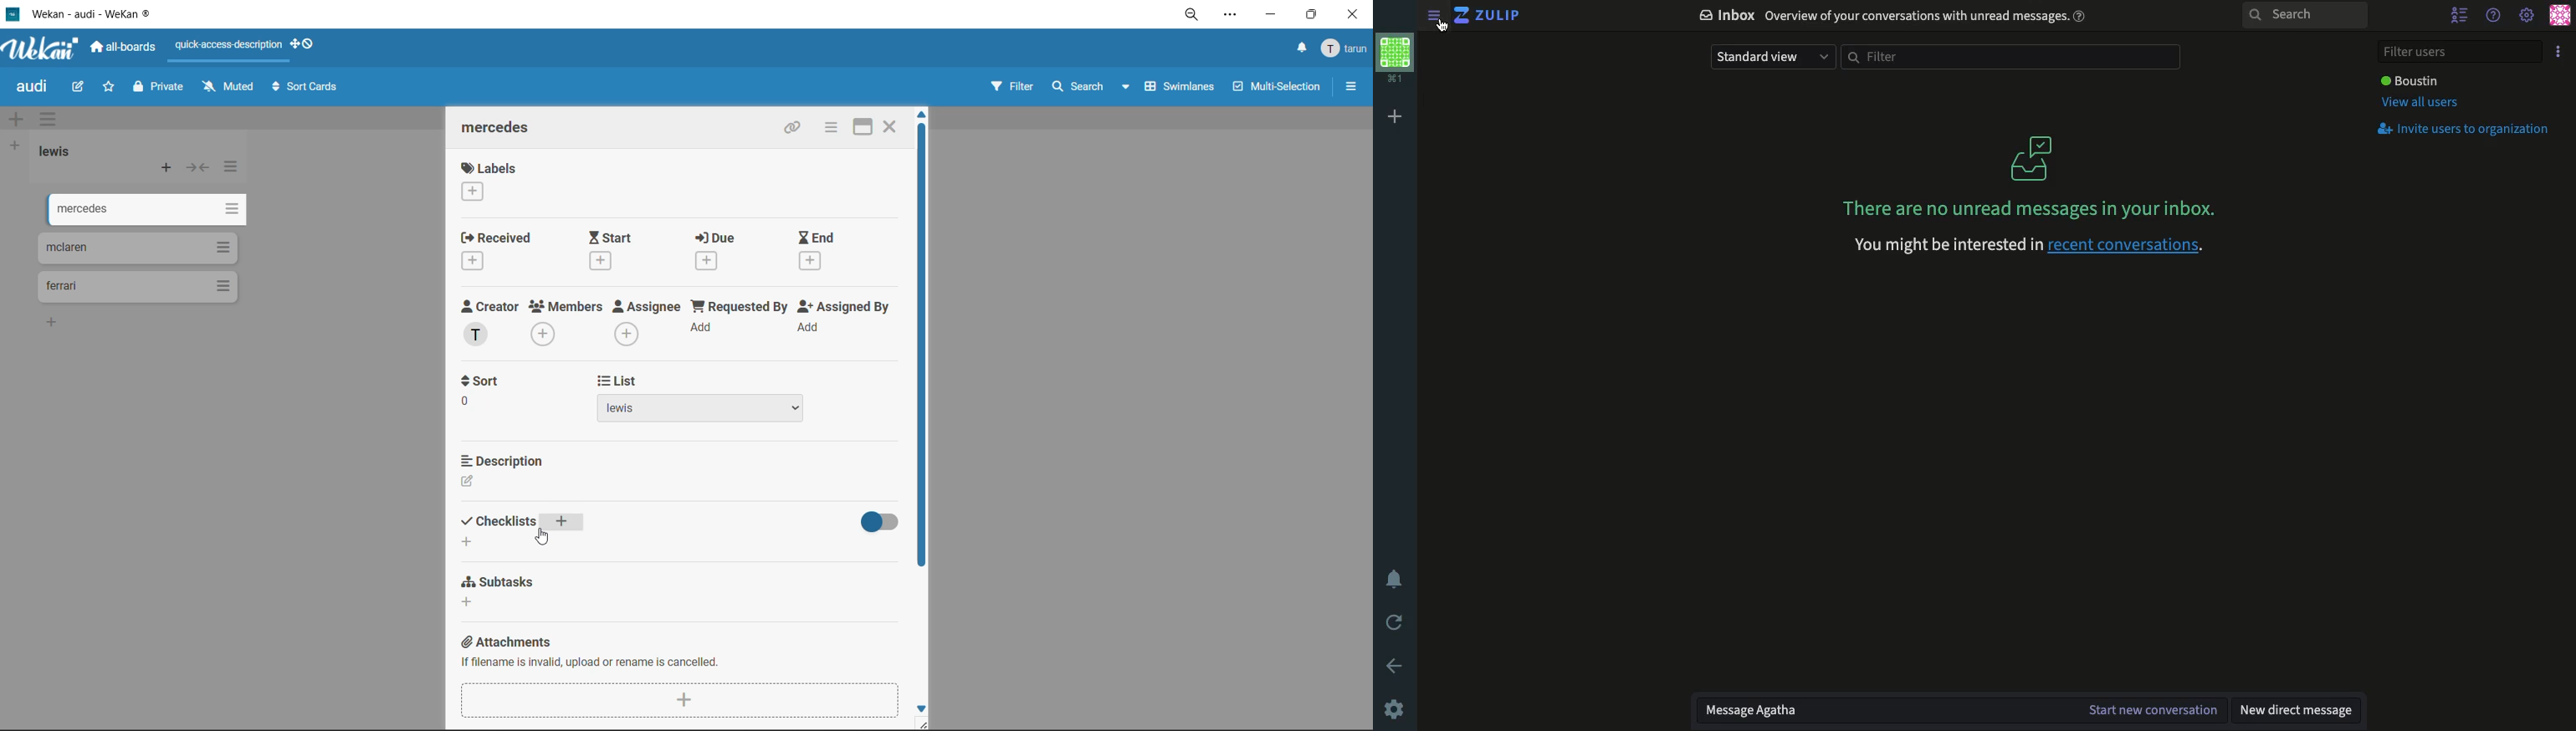 The width and height of the screenshot is (2576, 756). Describe the element at coordinates (848, 322) in the screenshot. I see `assigned by` at that location.